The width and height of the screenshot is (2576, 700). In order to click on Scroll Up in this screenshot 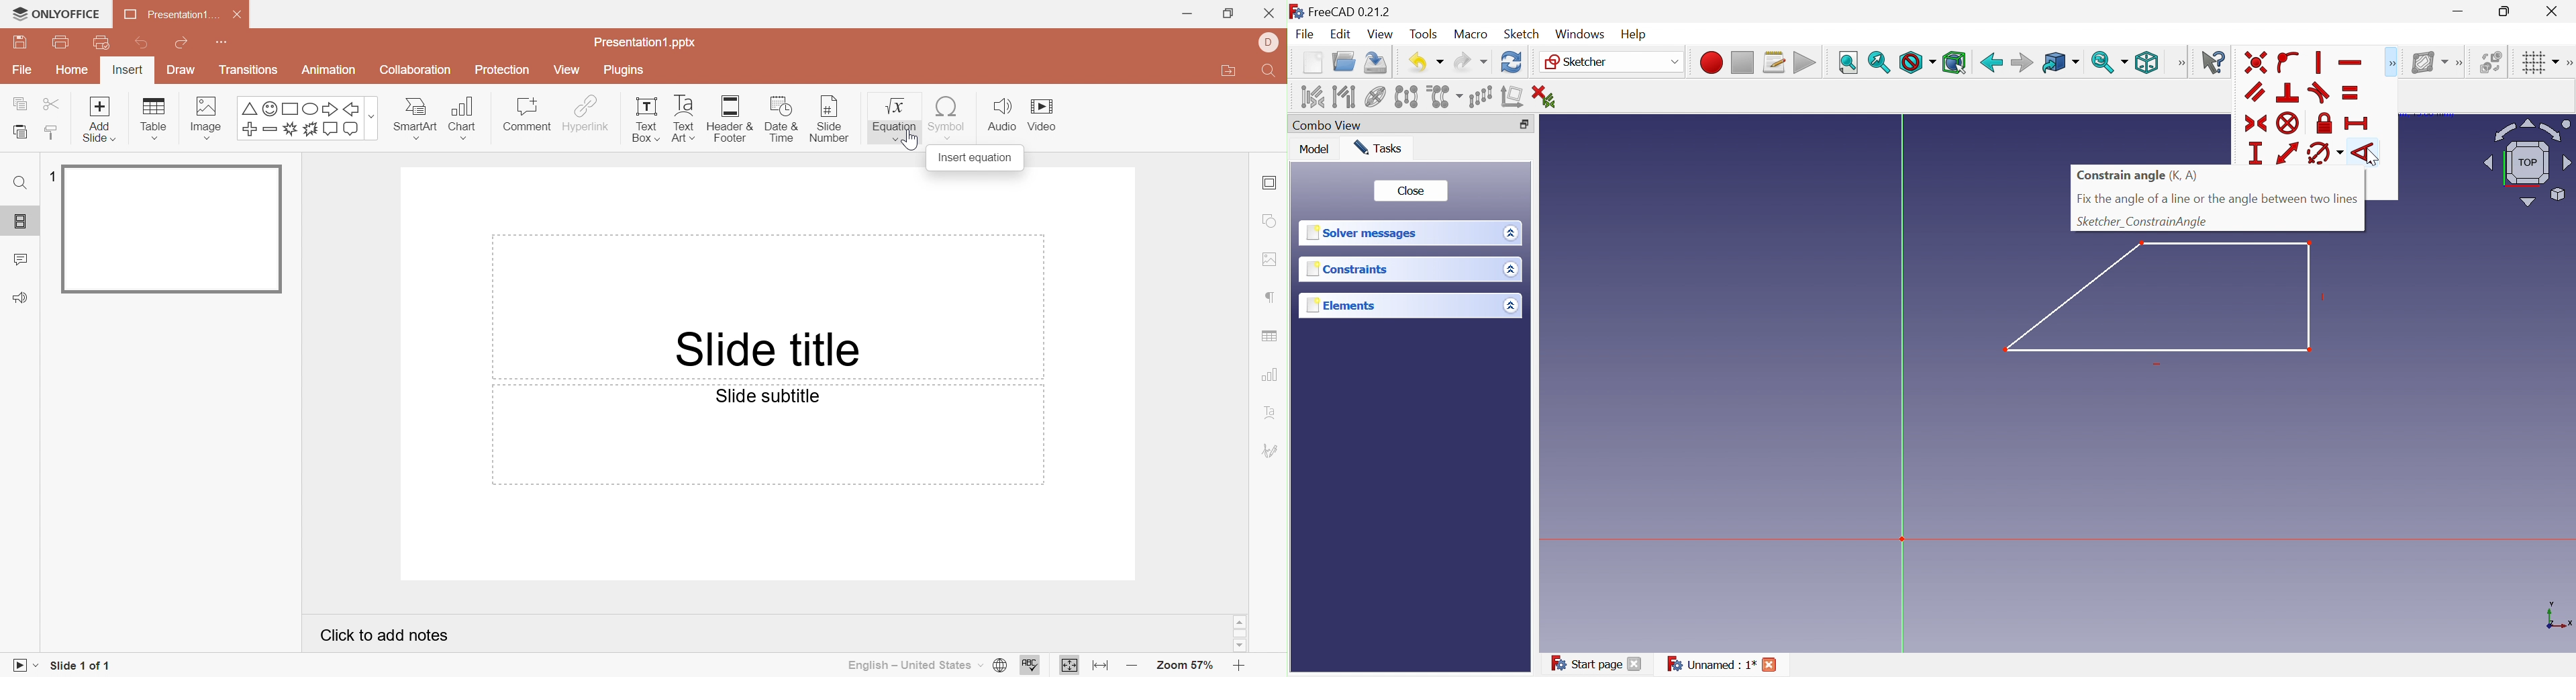, I will do `click(1238, 621)`.